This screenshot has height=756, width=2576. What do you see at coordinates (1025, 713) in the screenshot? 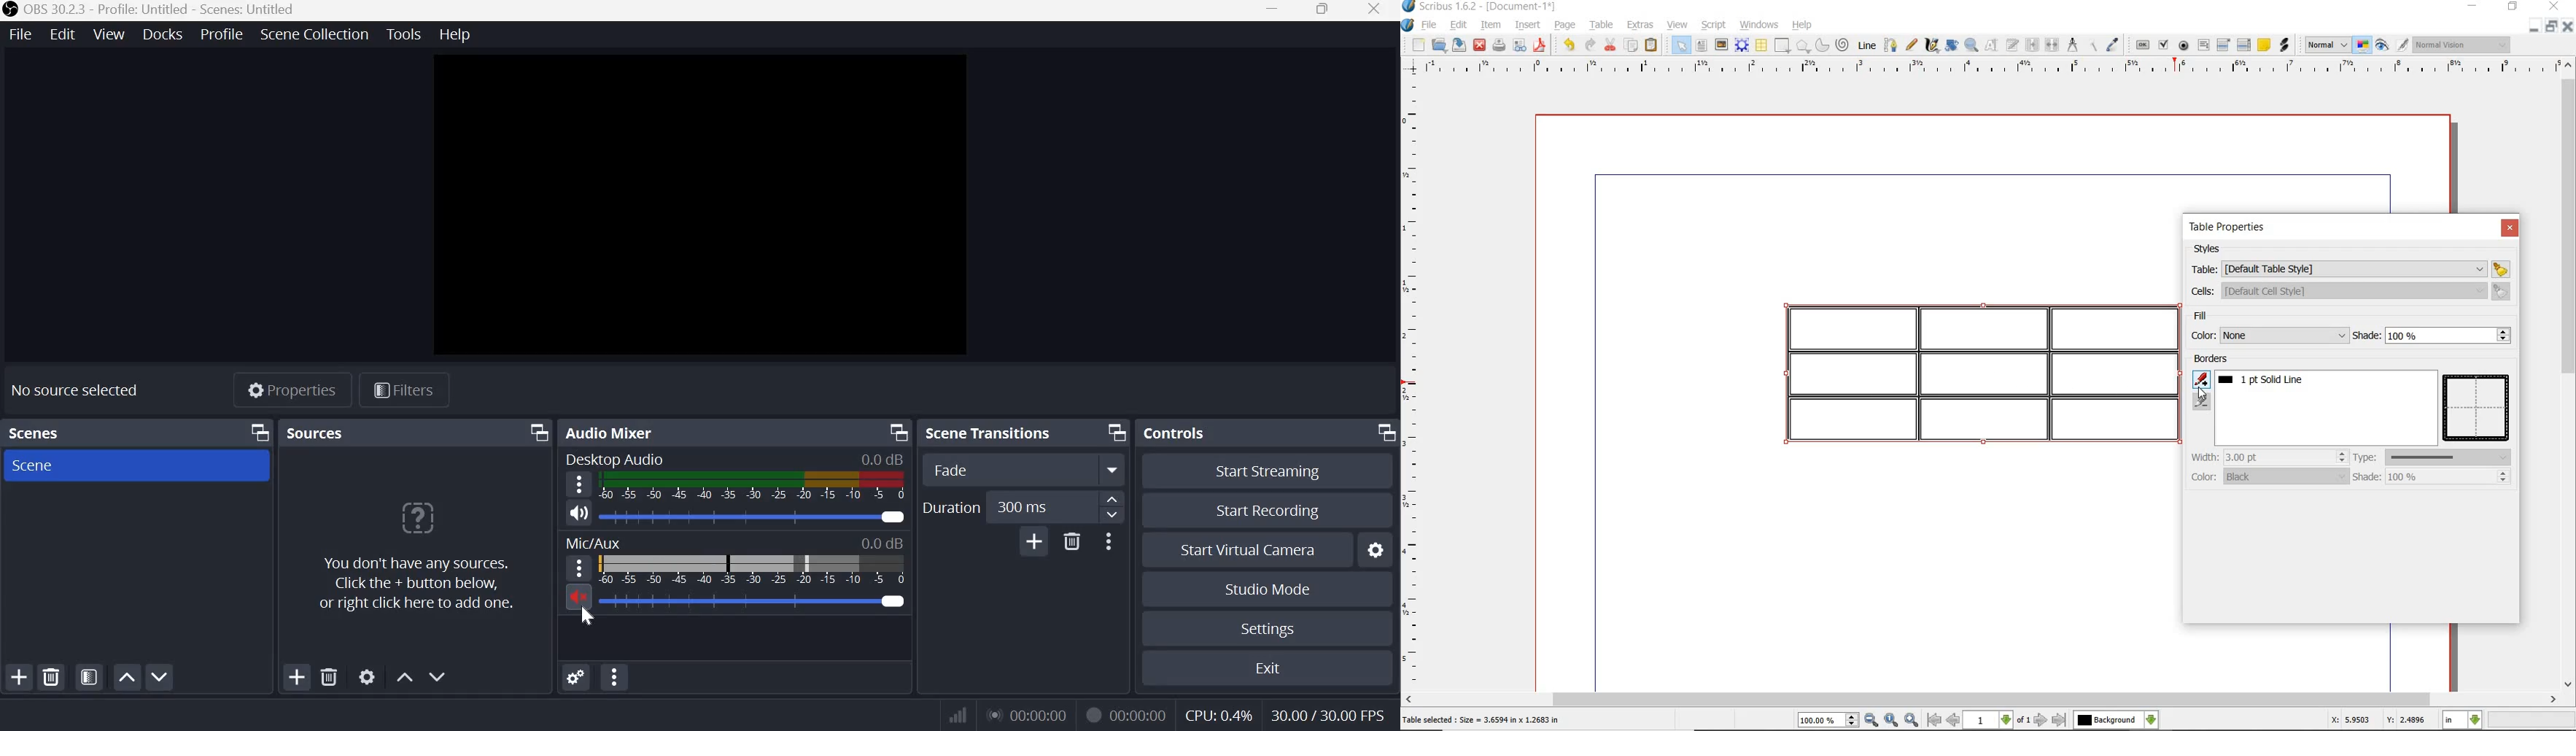
I see `00:00:00` at bounding box center [1025, 713].